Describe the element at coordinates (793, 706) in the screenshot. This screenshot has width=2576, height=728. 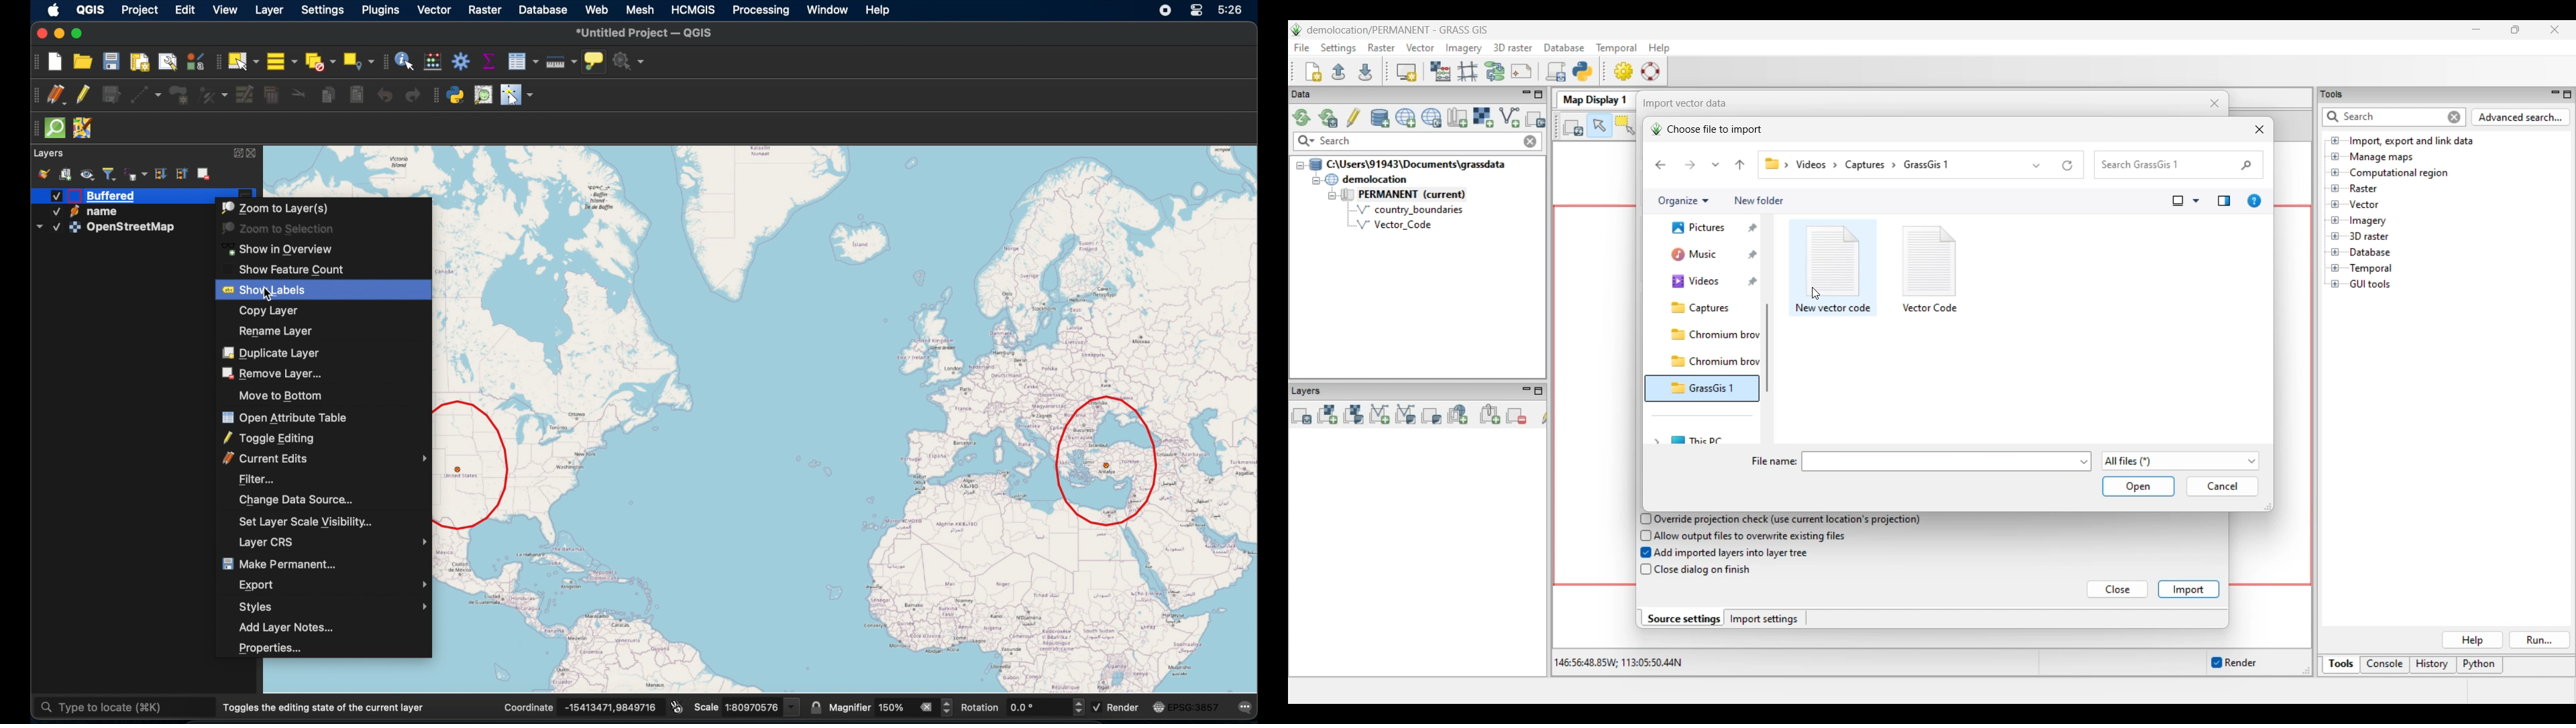
I see `drop down` at that location.